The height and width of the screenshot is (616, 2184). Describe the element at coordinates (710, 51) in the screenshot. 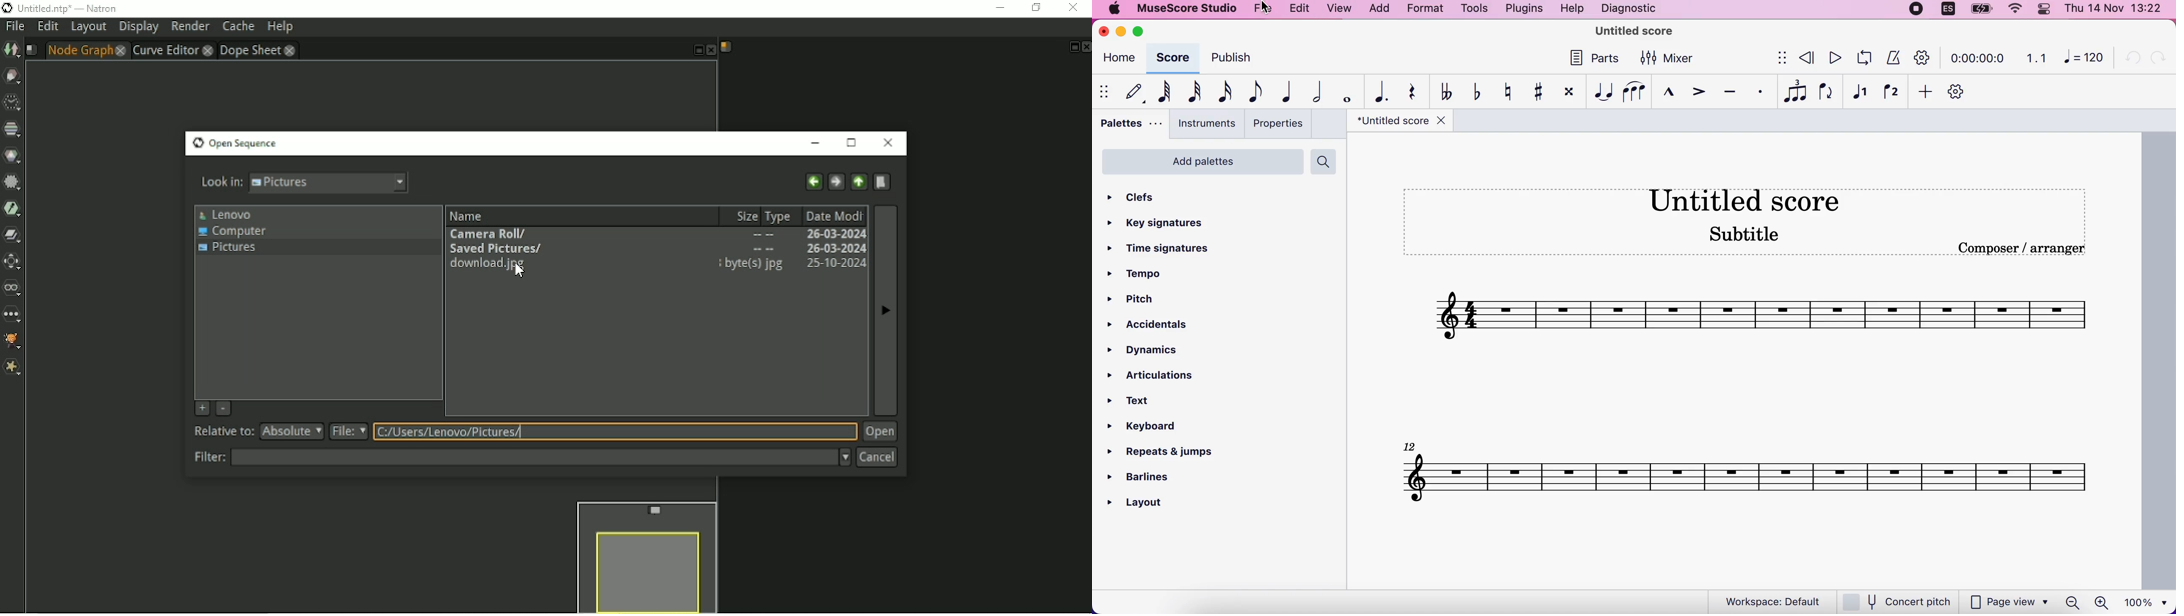

I see `Close` at that location.